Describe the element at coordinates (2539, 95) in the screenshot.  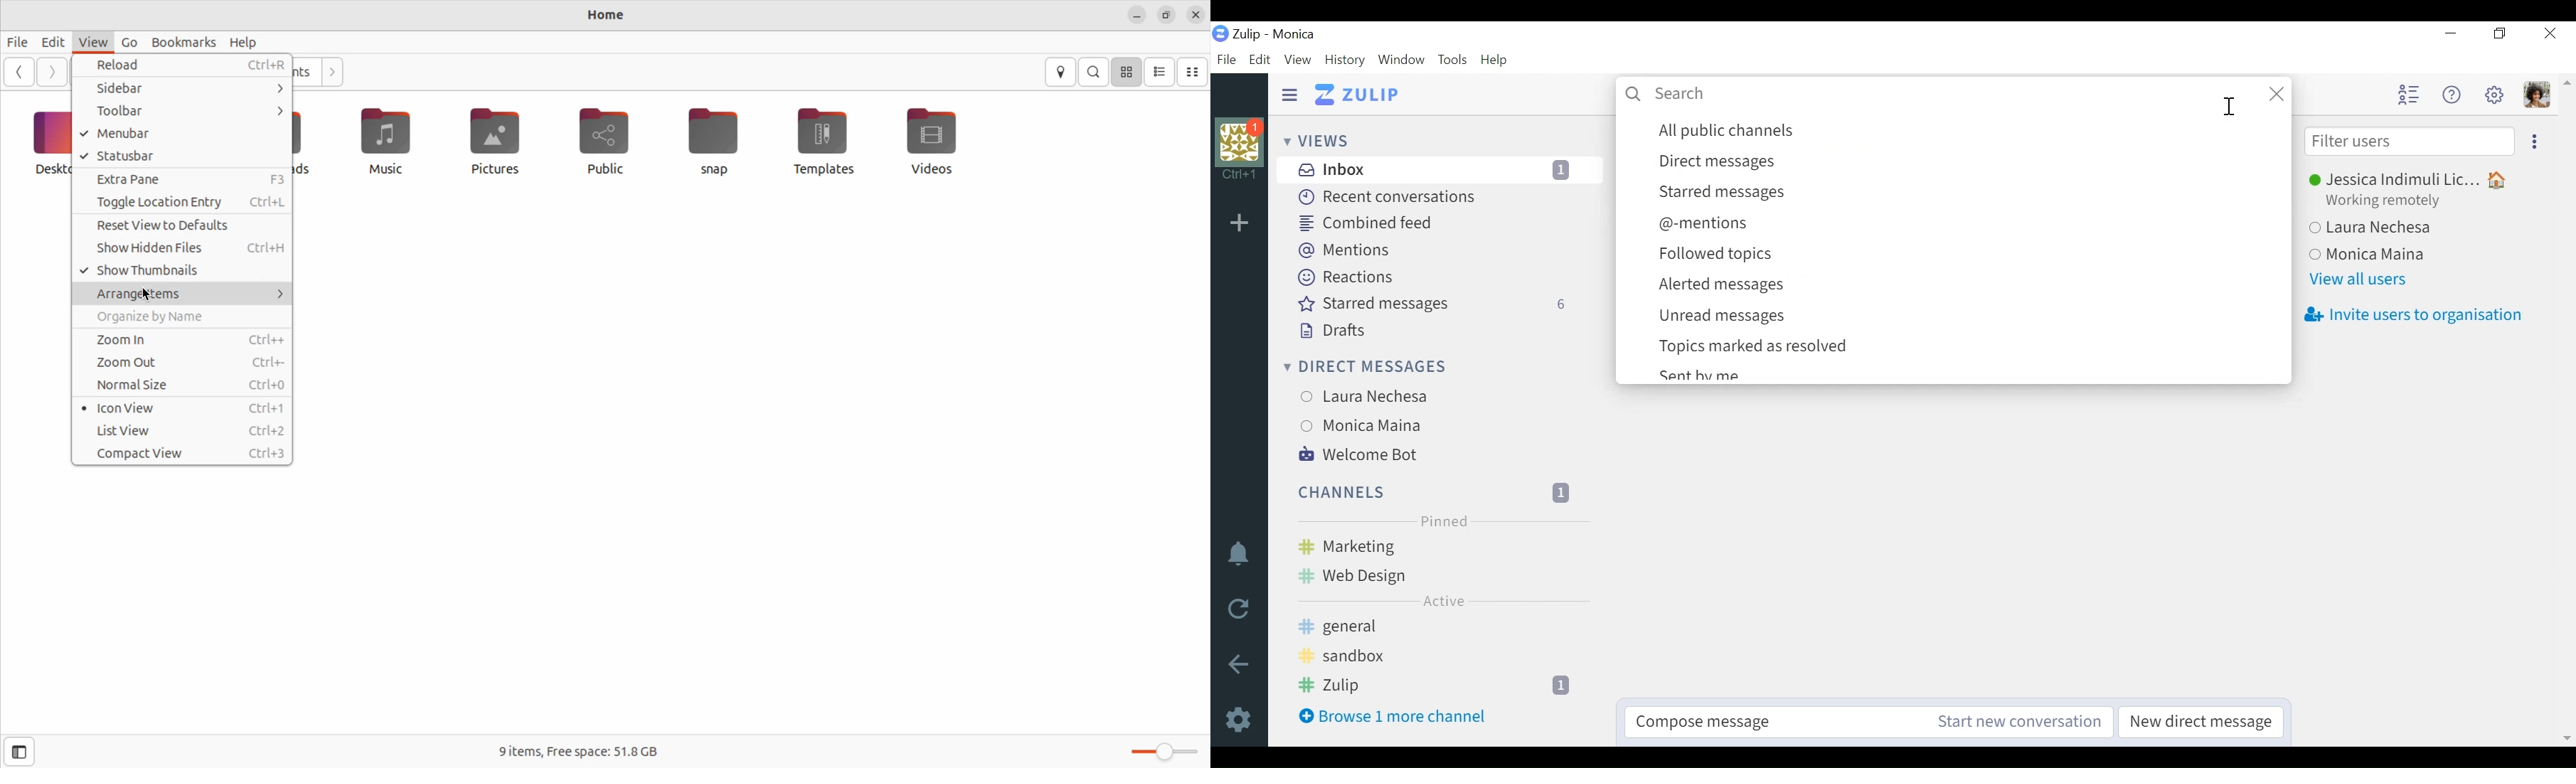
I see `Personal menu` at that location.